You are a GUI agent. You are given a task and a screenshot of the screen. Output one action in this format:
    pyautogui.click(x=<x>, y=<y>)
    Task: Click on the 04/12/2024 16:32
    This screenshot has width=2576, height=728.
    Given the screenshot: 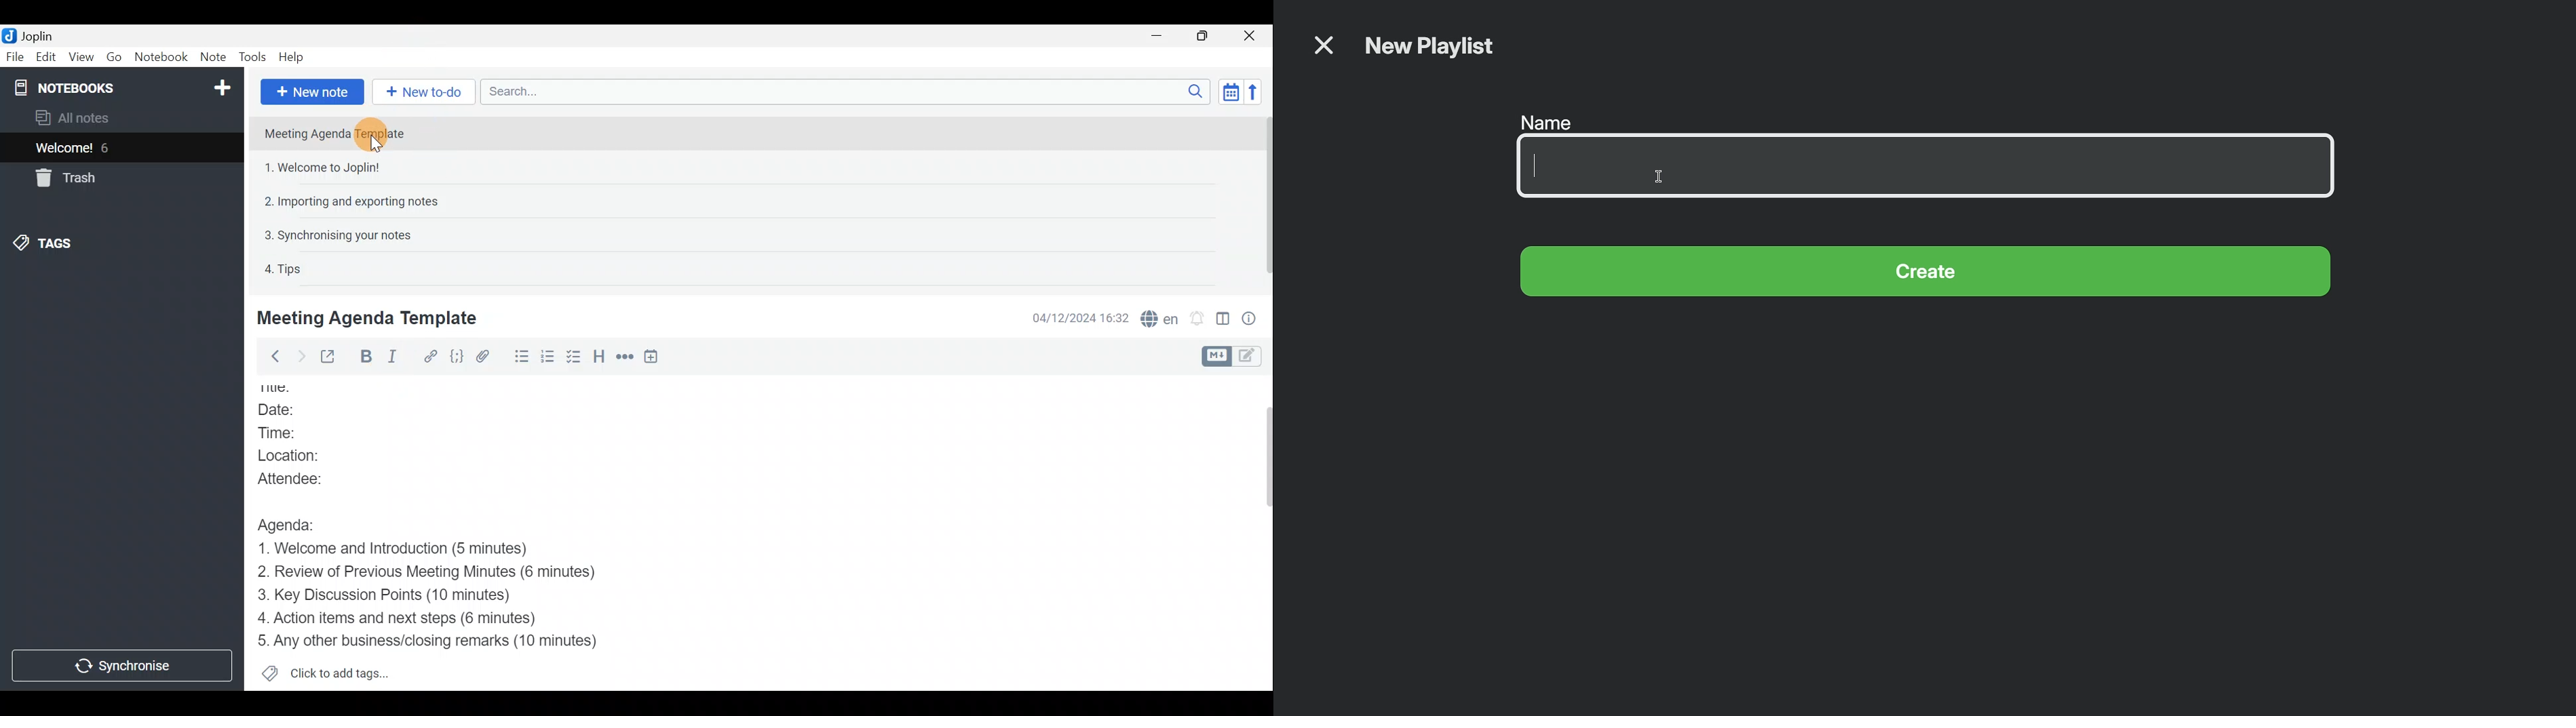 What is the action you would take?
    pyautogui.click(x=1074, y=317)
    